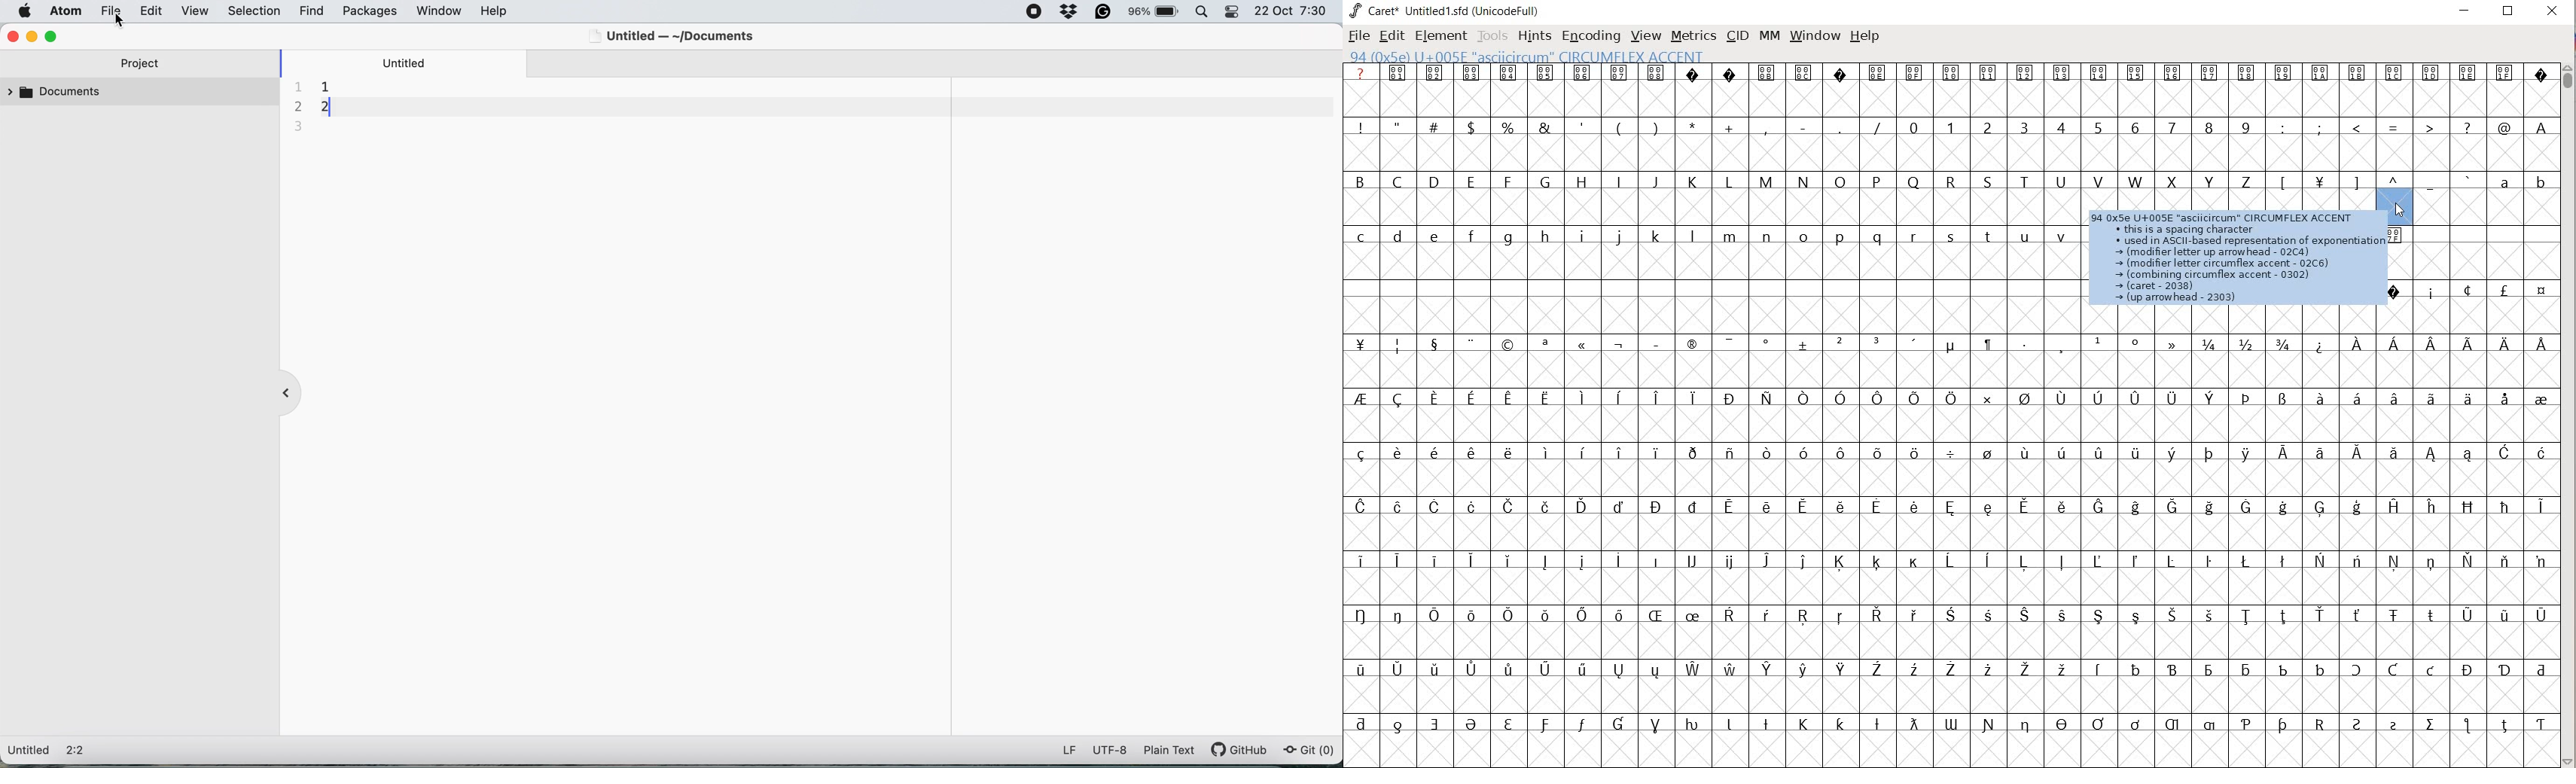  Describe the element at coordinates (2550, 12) in the screenshot. I see `CLOSE` at that location.